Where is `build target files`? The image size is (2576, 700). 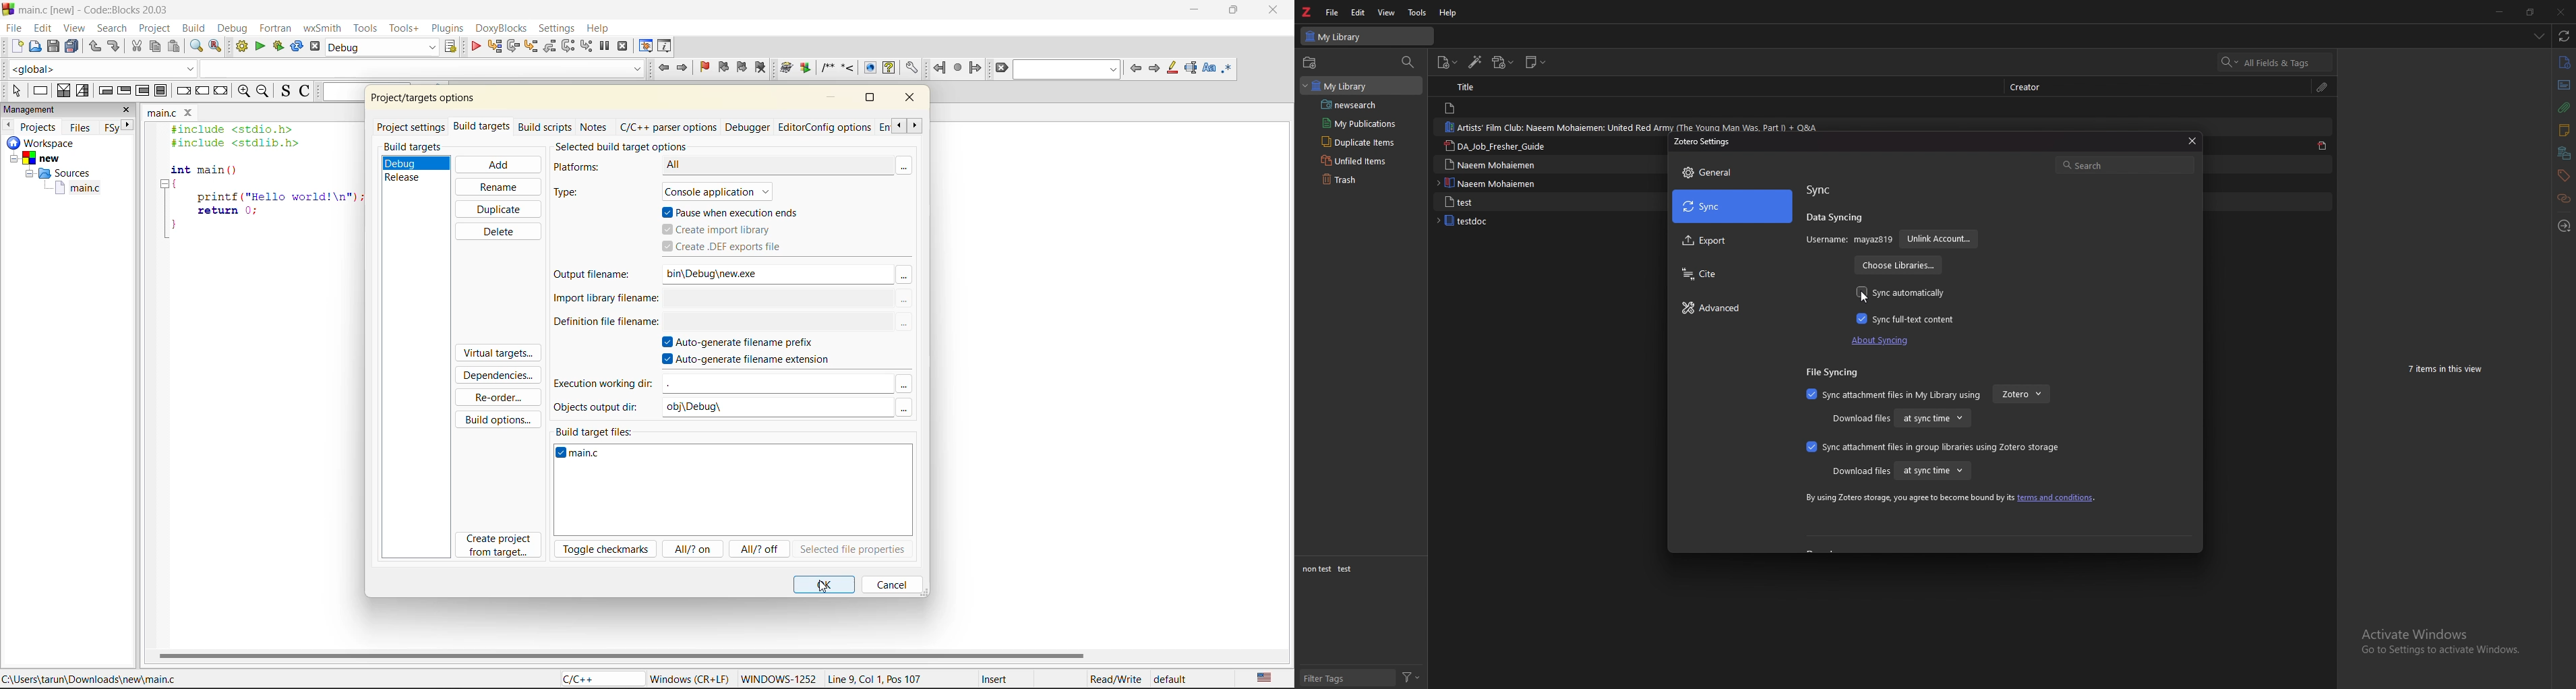
build target files is located at coordinates (597, 429).